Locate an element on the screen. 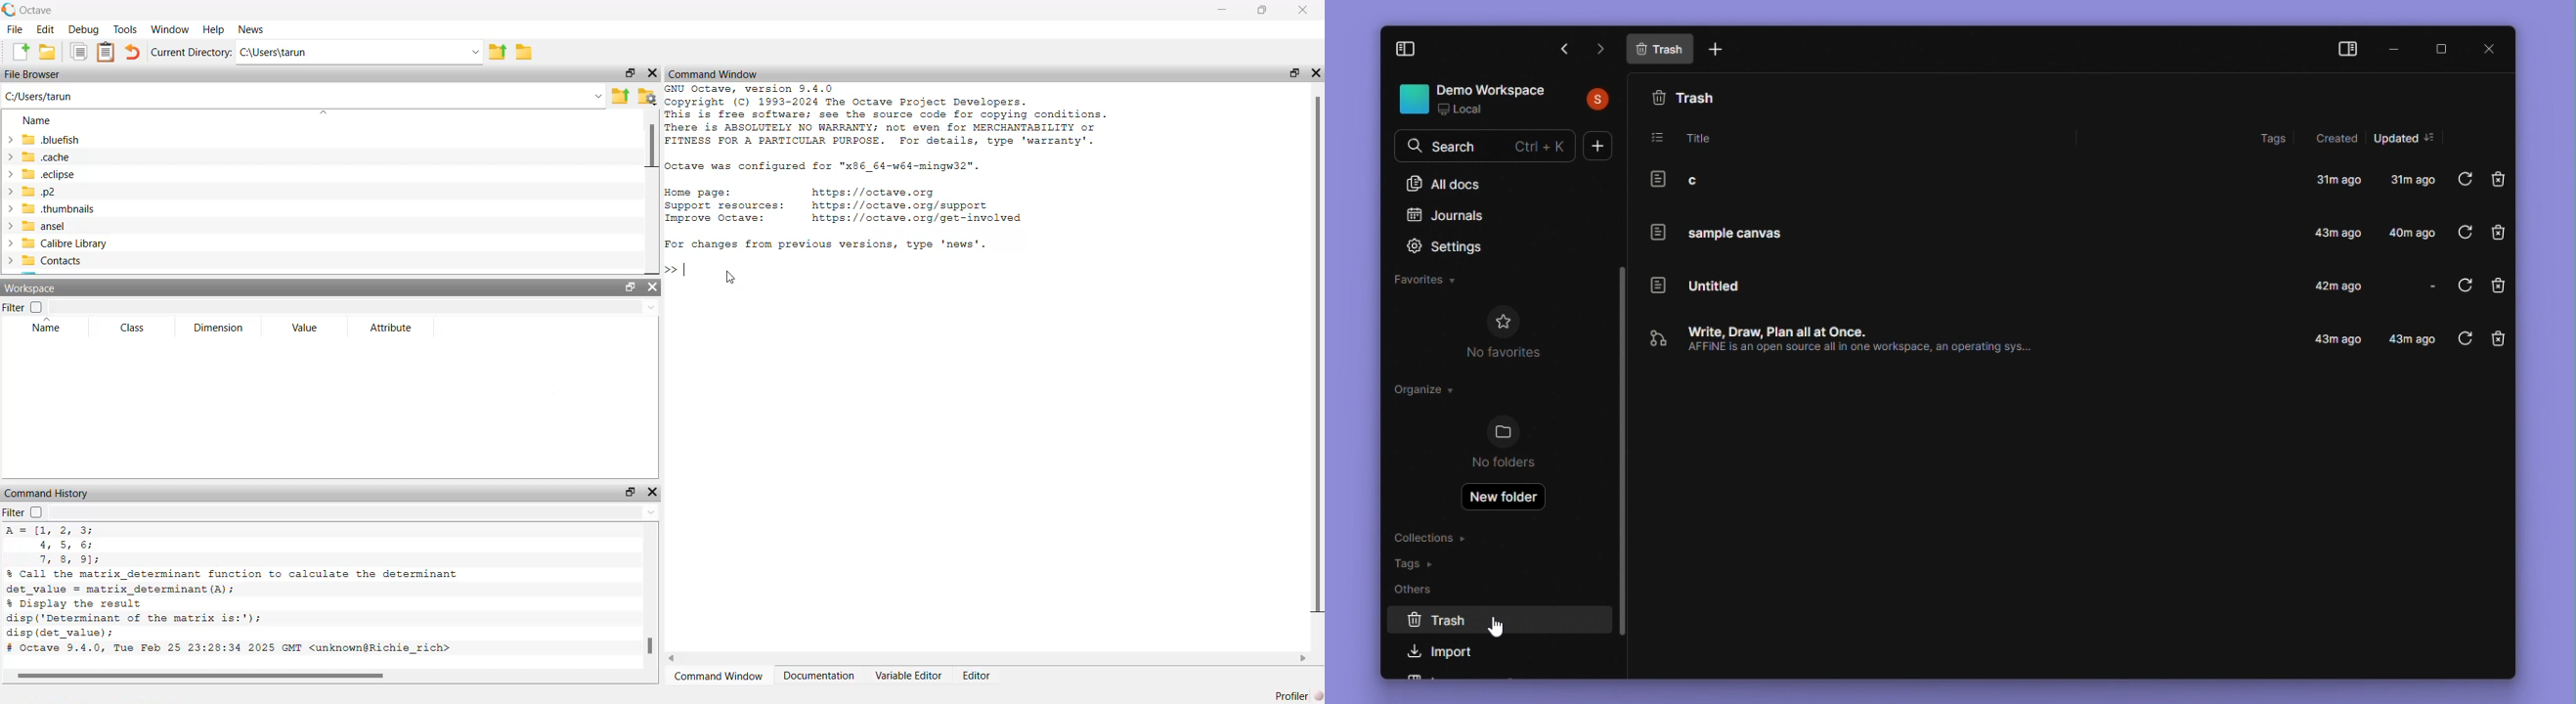  close is located at coordinates (2488, 46).